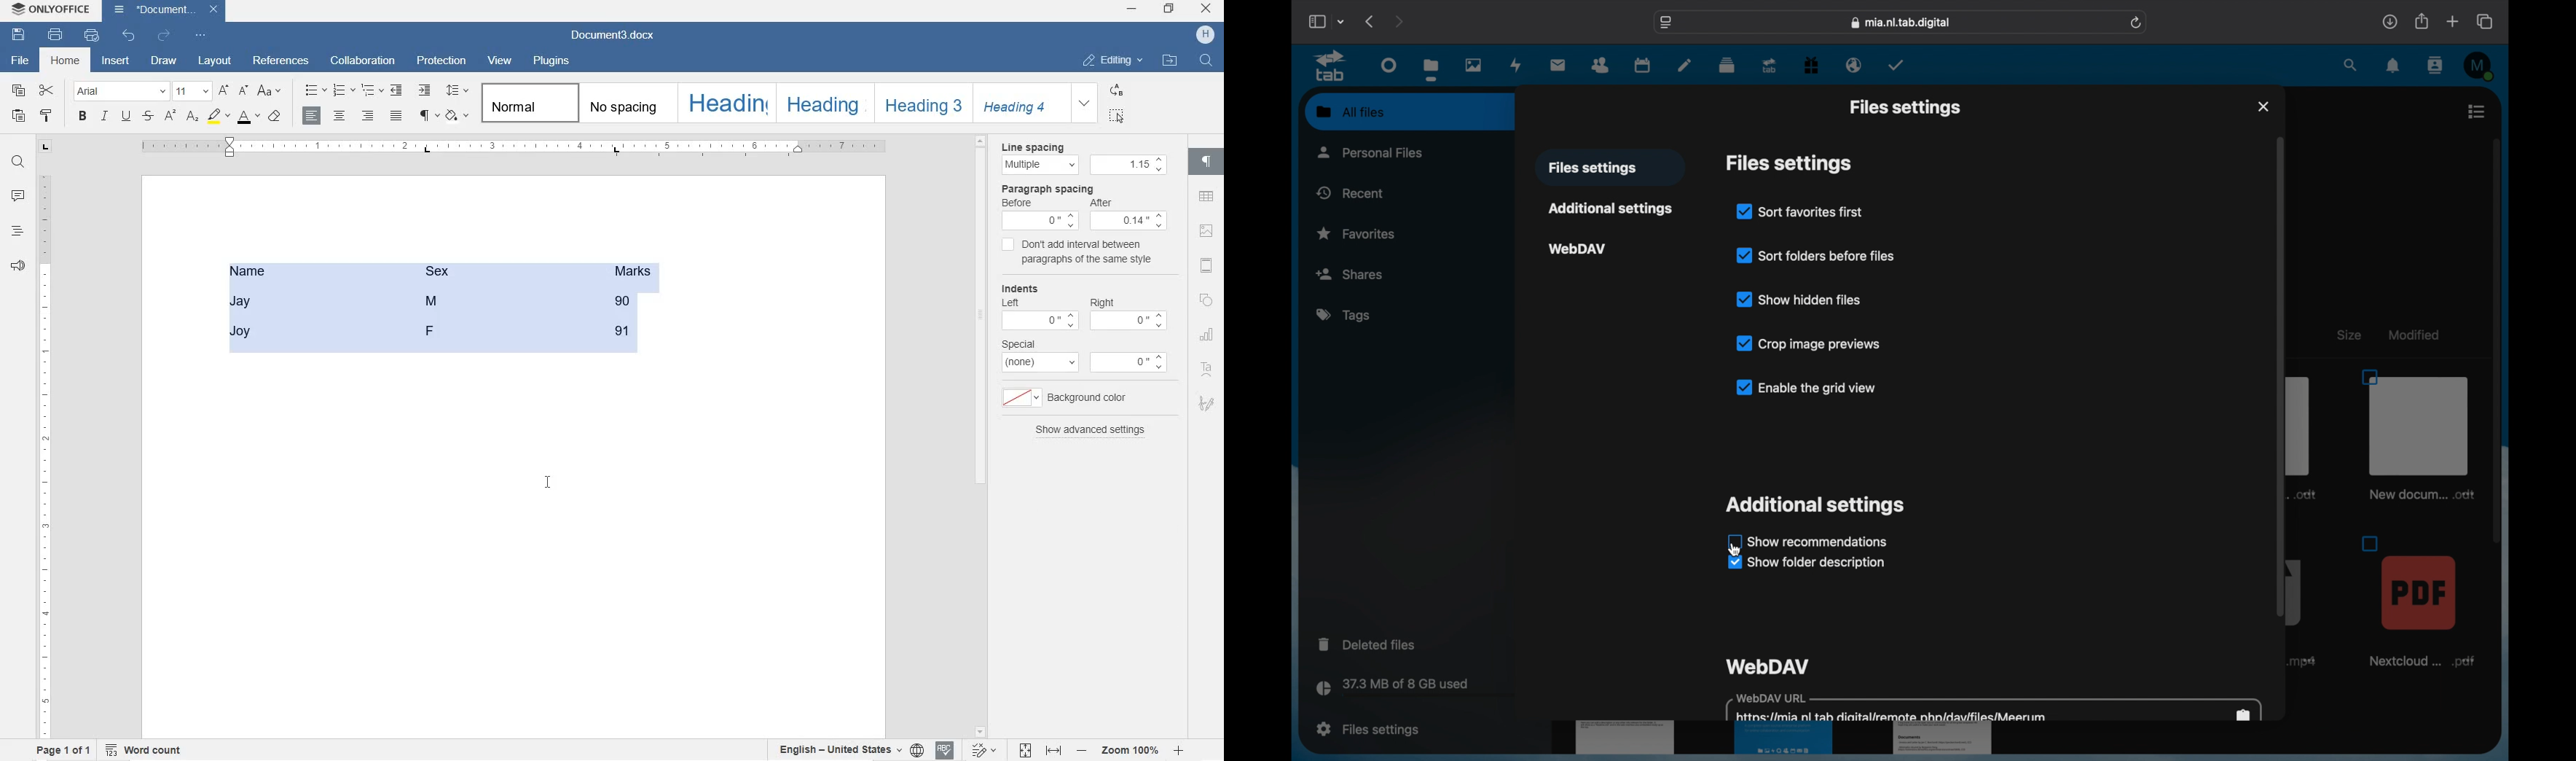 Image resolution: width=2576 pixels, height=784 pixels. I want to click on calendar, so click(1642, 64).